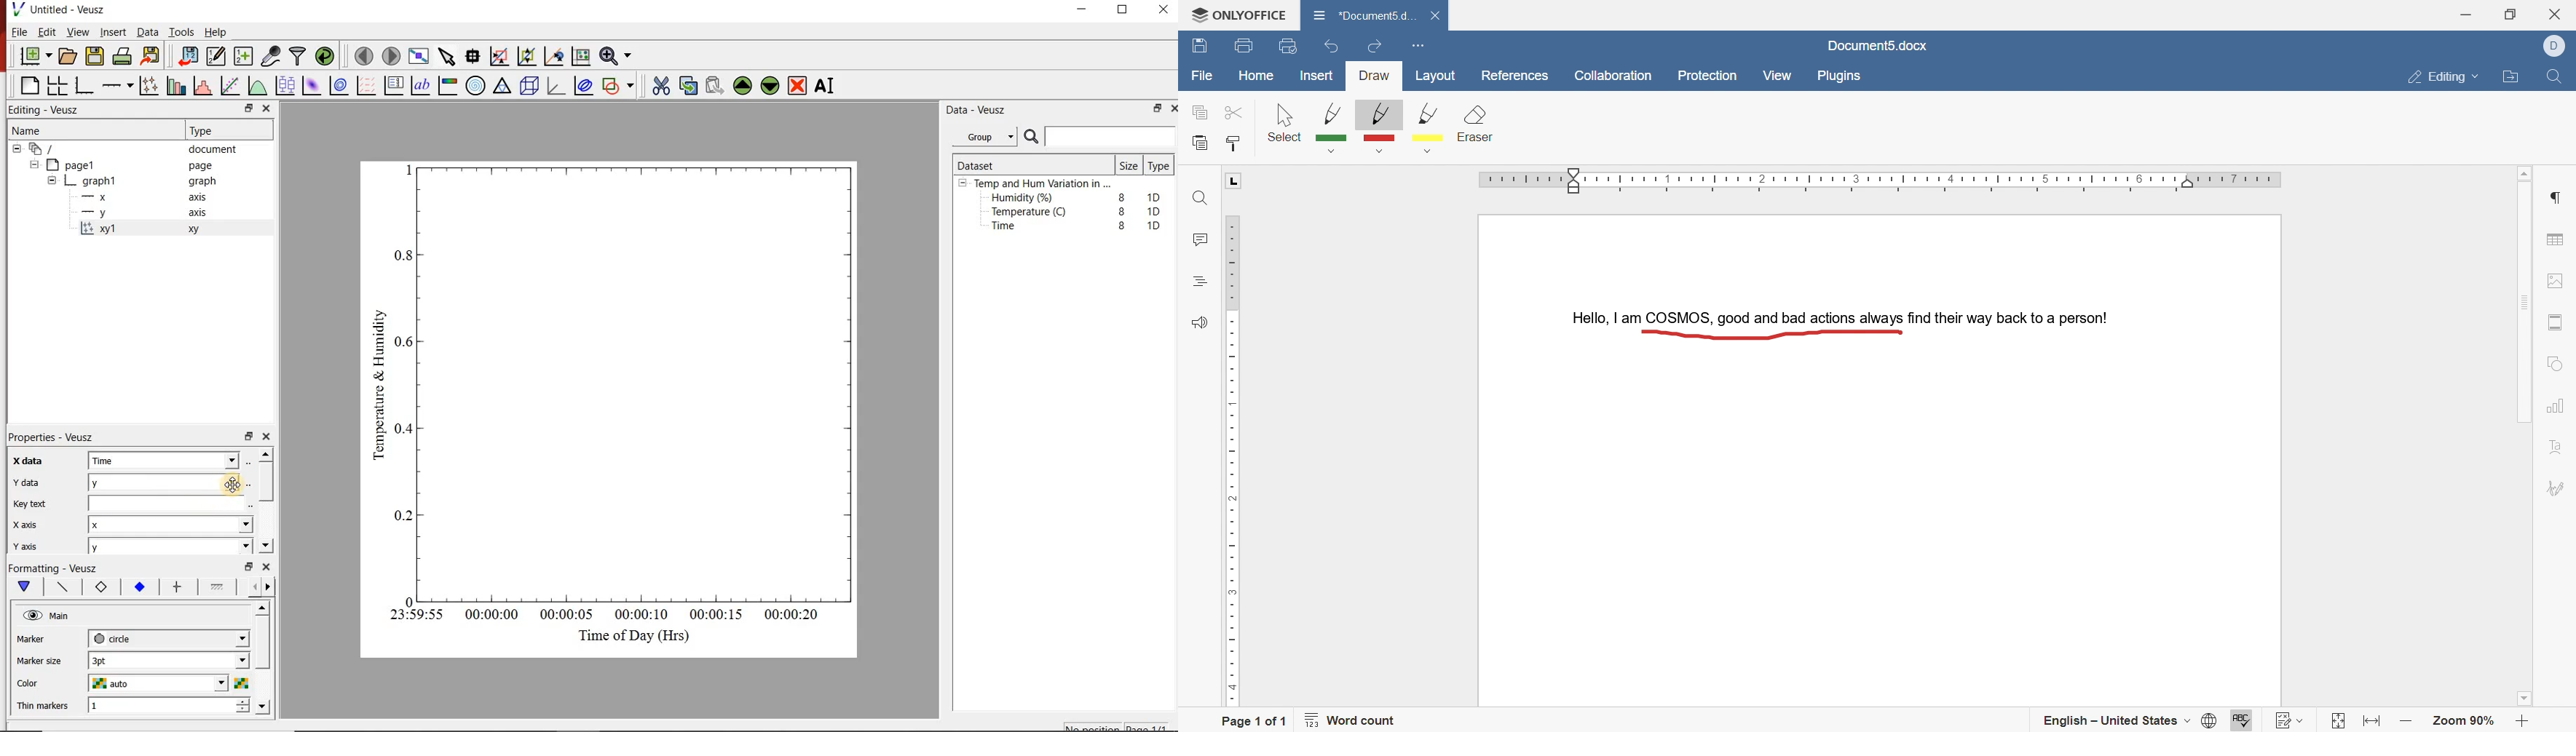 The image size is (2576, 756). What do you see at coordinates (1364, 13) in the screenshot?
I see `*document5.docx` at bounding box center [1364, 13].